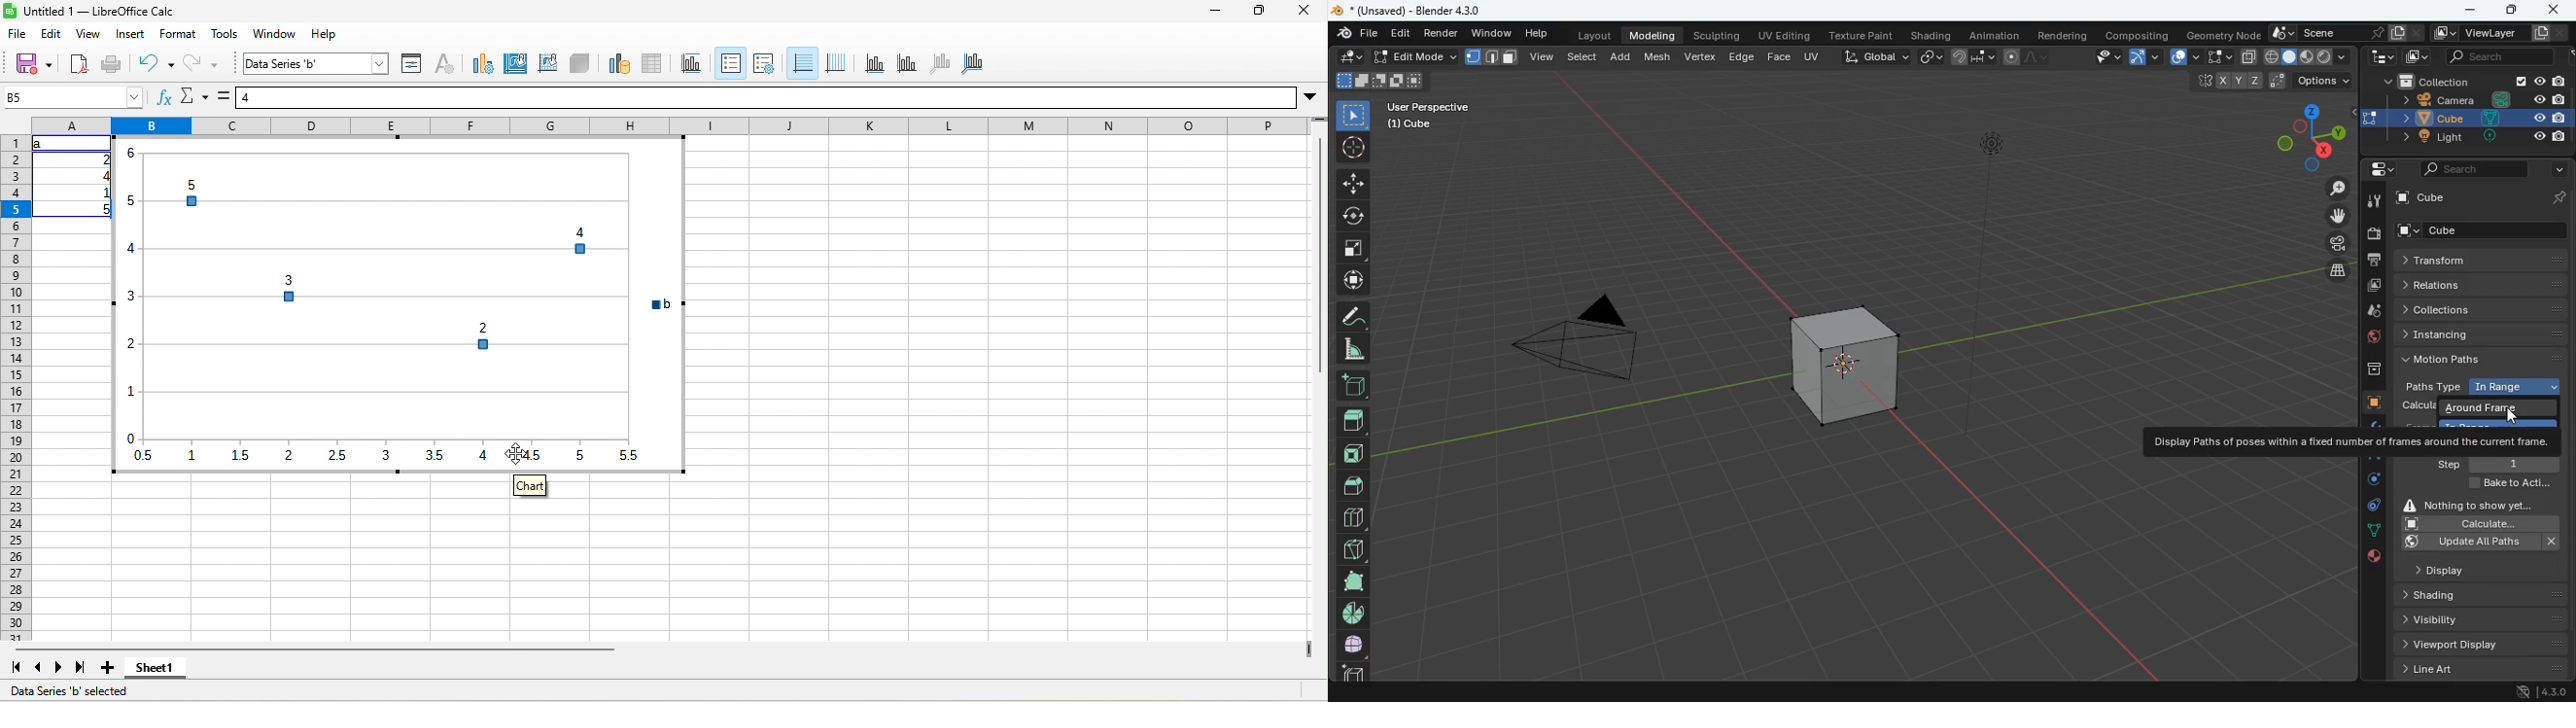  I want to click on function wizard, so click(165, 96).